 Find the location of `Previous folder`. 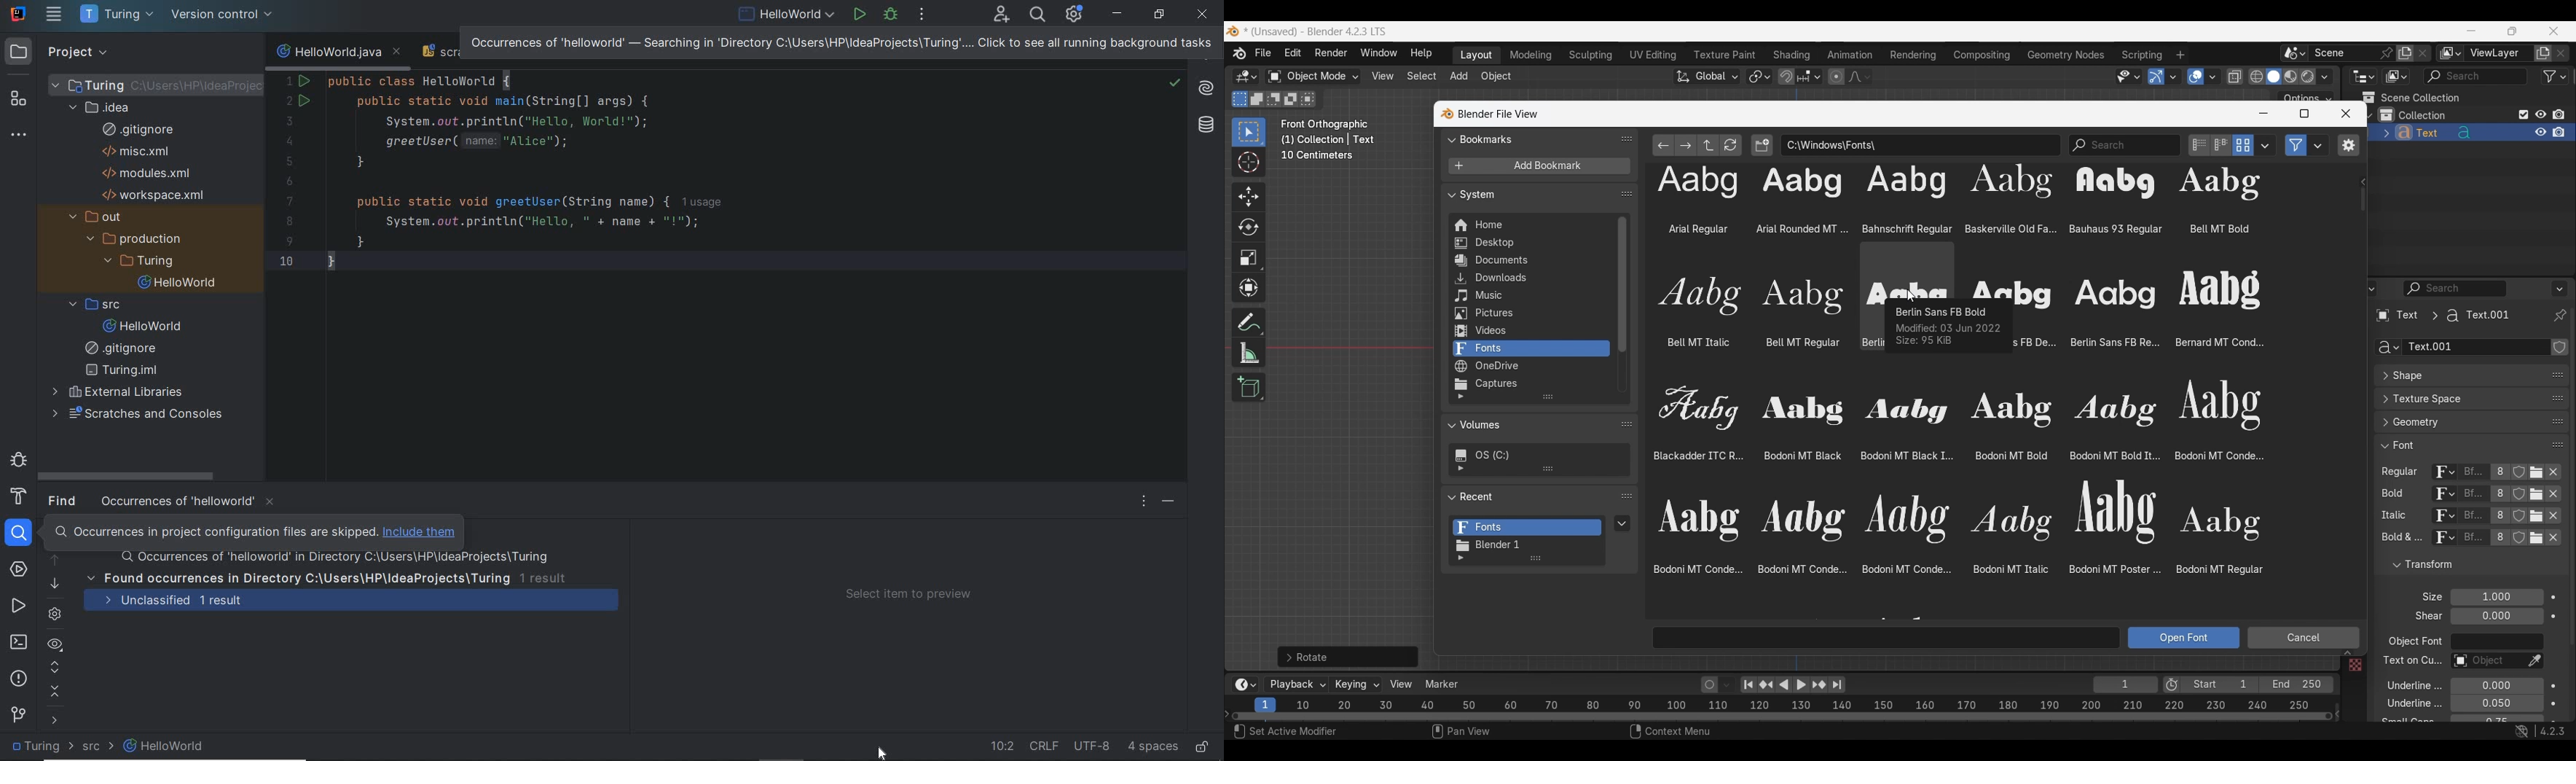

Previous folder is located at coordinates (1664, 145).